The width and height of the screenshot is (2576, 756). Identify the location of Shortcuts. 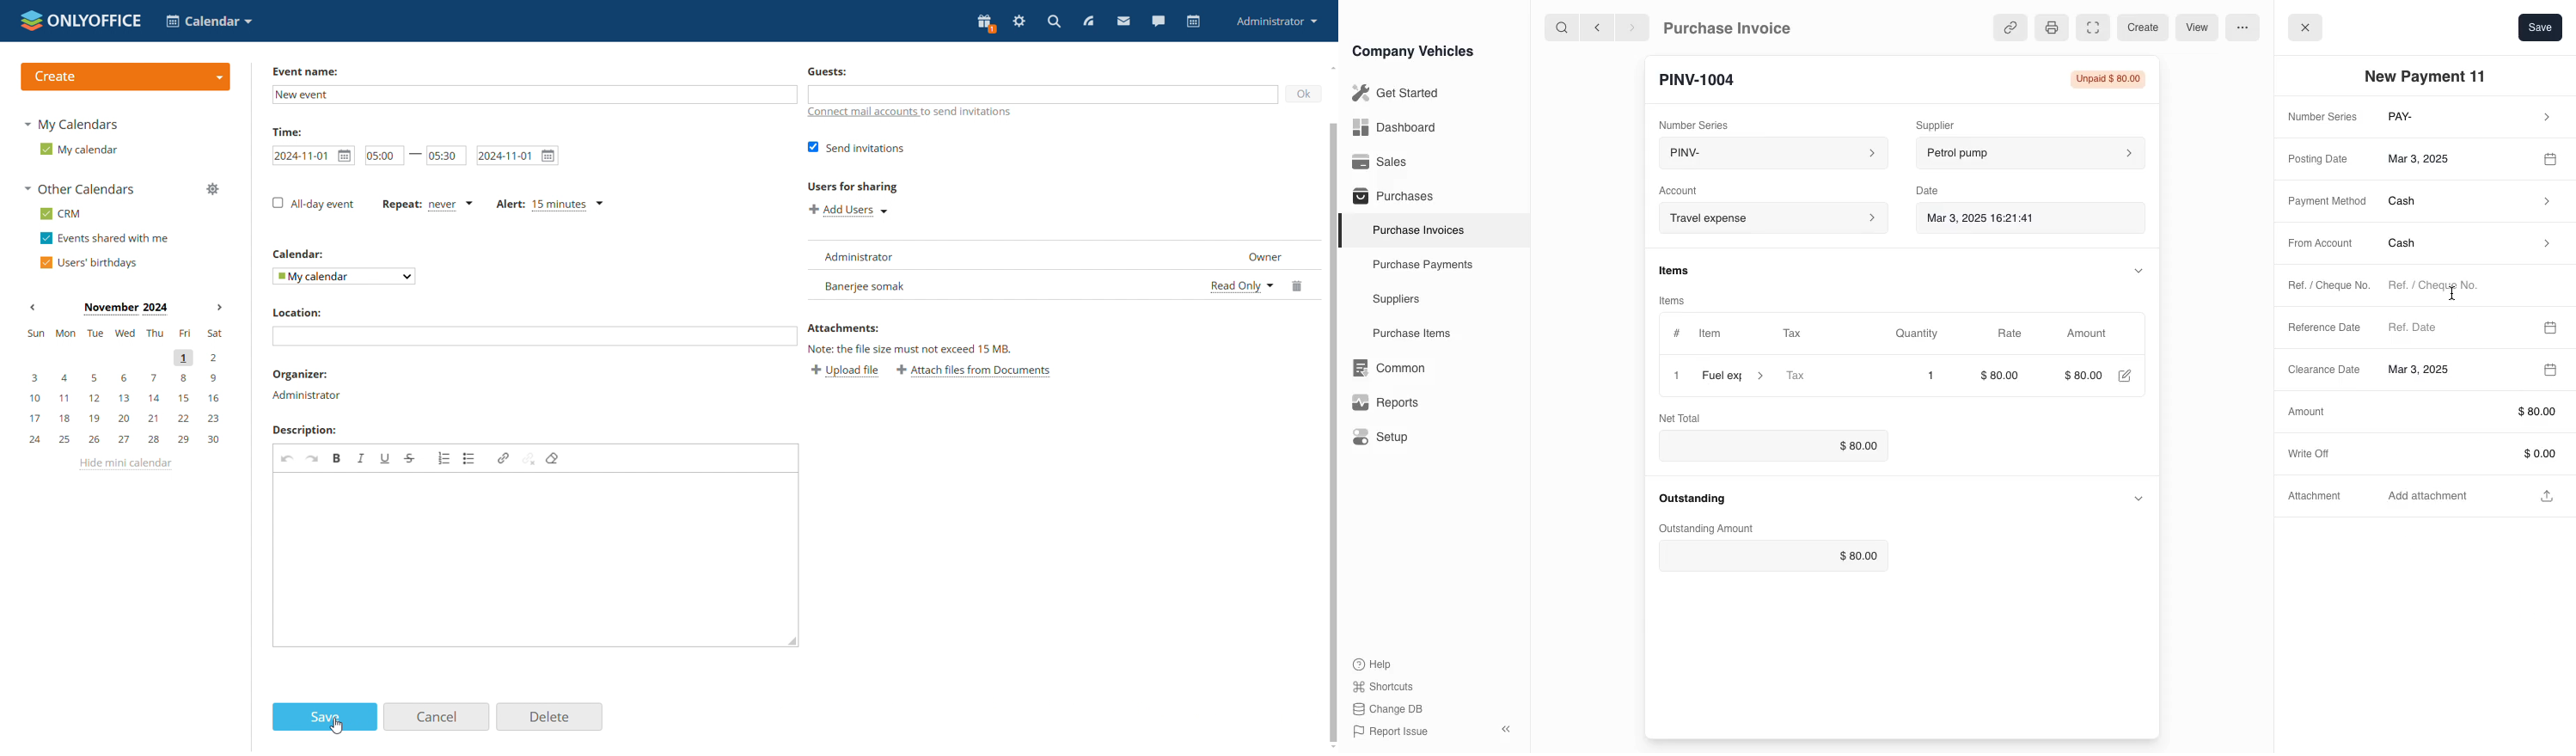
(1384, 688).